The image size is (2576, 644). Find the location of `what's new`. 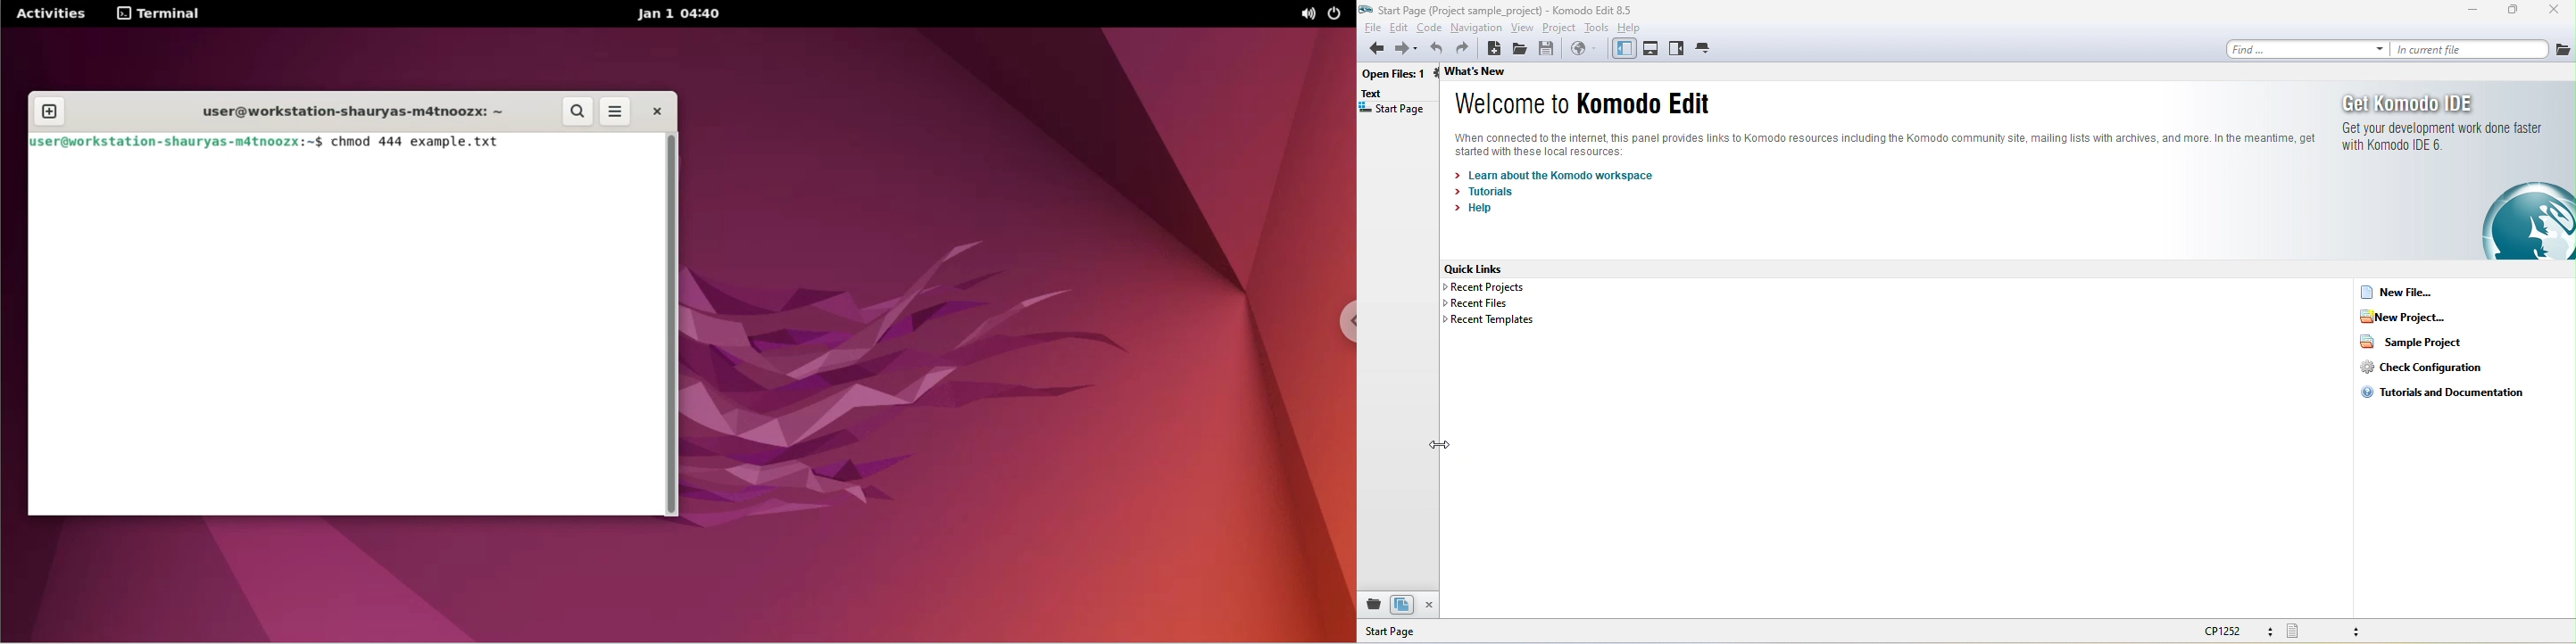

what's new is located at coordinates (1496, 71).